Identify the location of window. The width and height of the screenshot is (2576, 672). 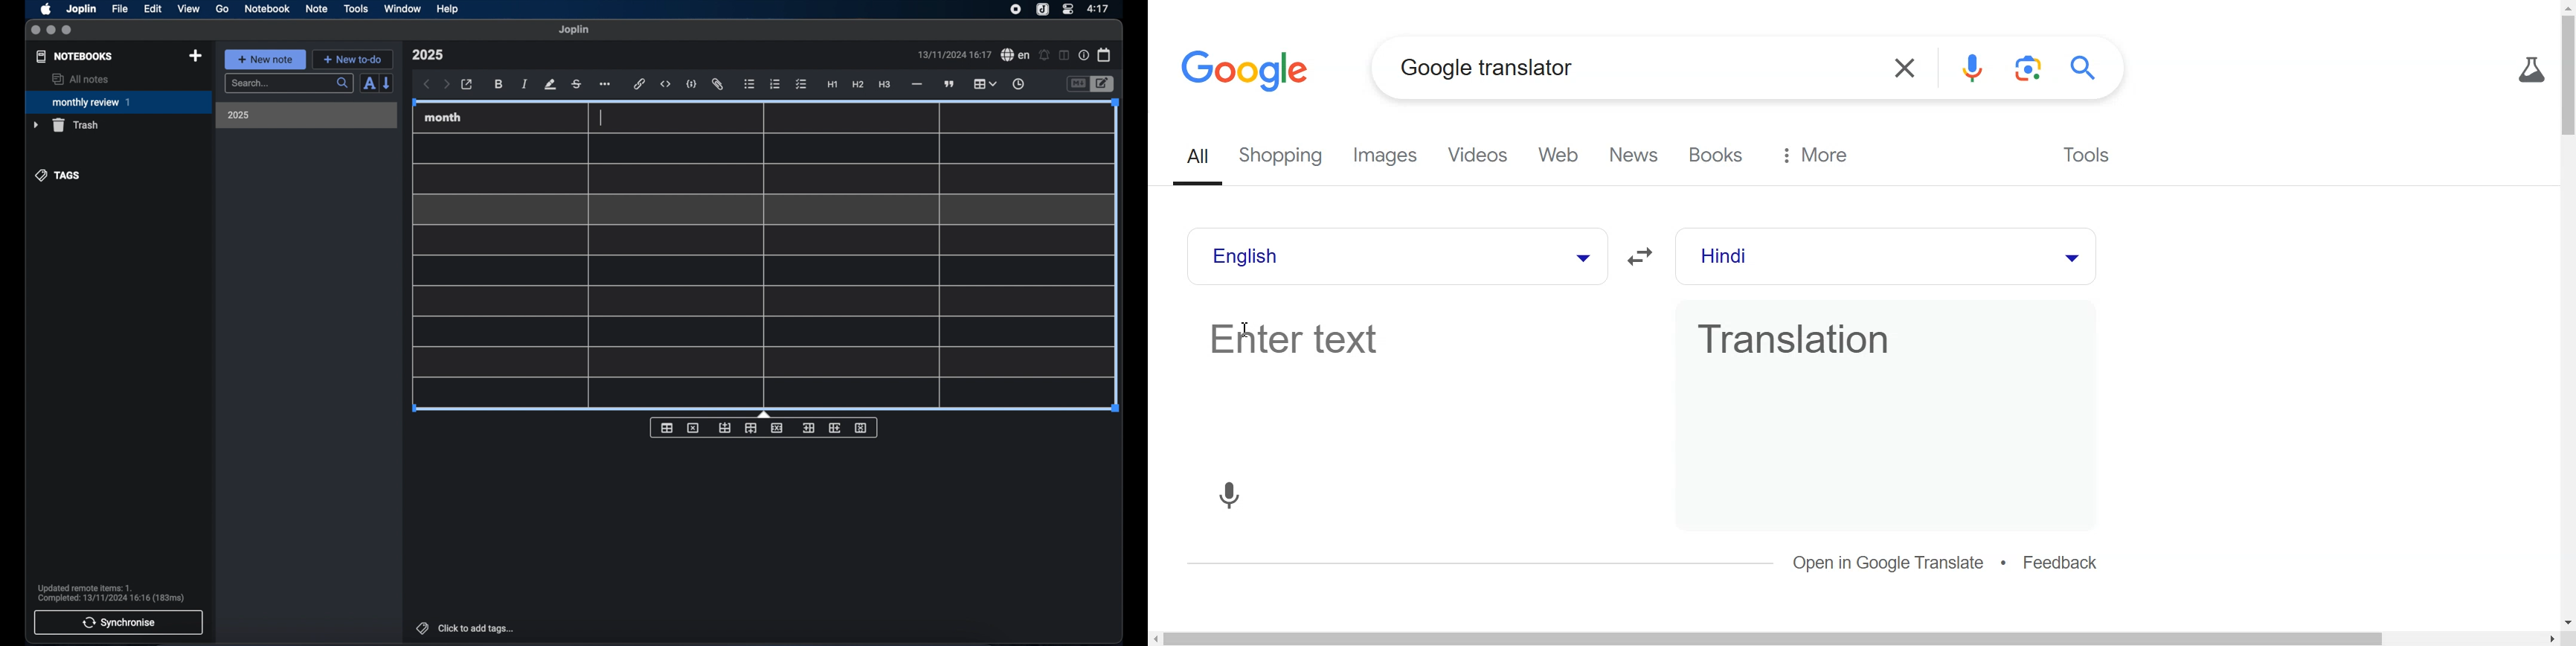
(403, 8).